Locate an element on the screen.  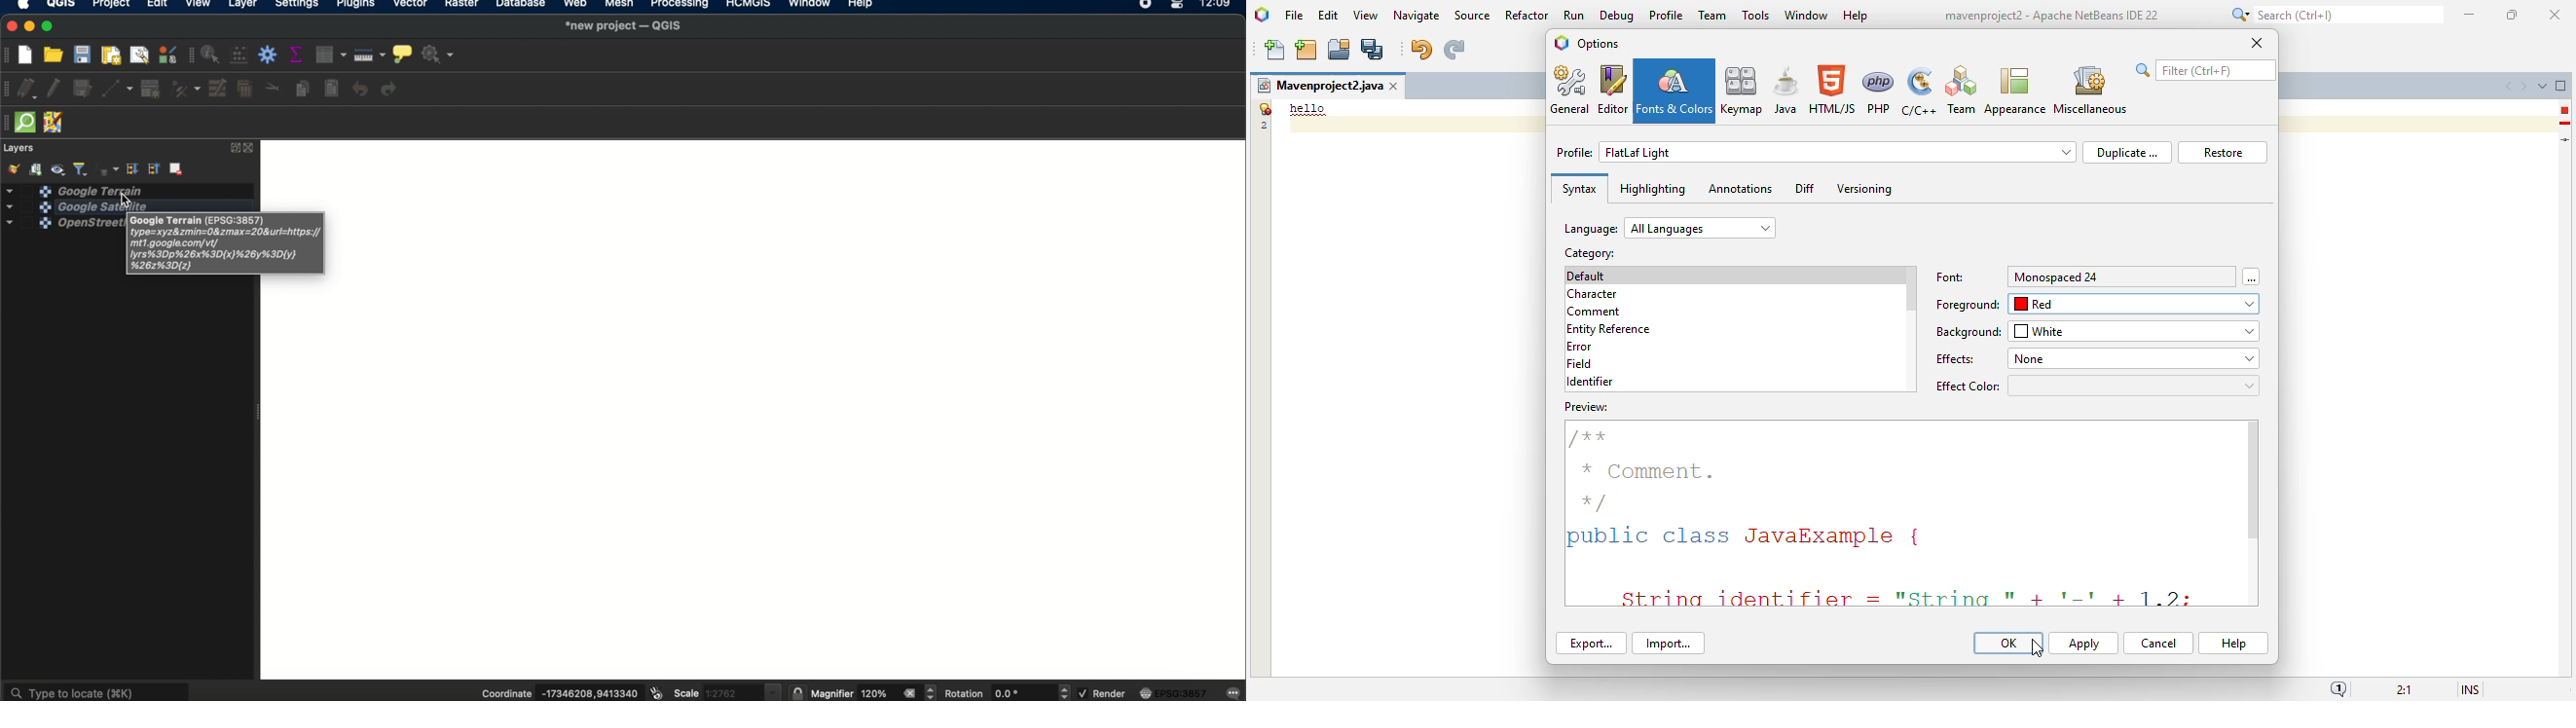
lock scale is located at coordinates (797, 693).